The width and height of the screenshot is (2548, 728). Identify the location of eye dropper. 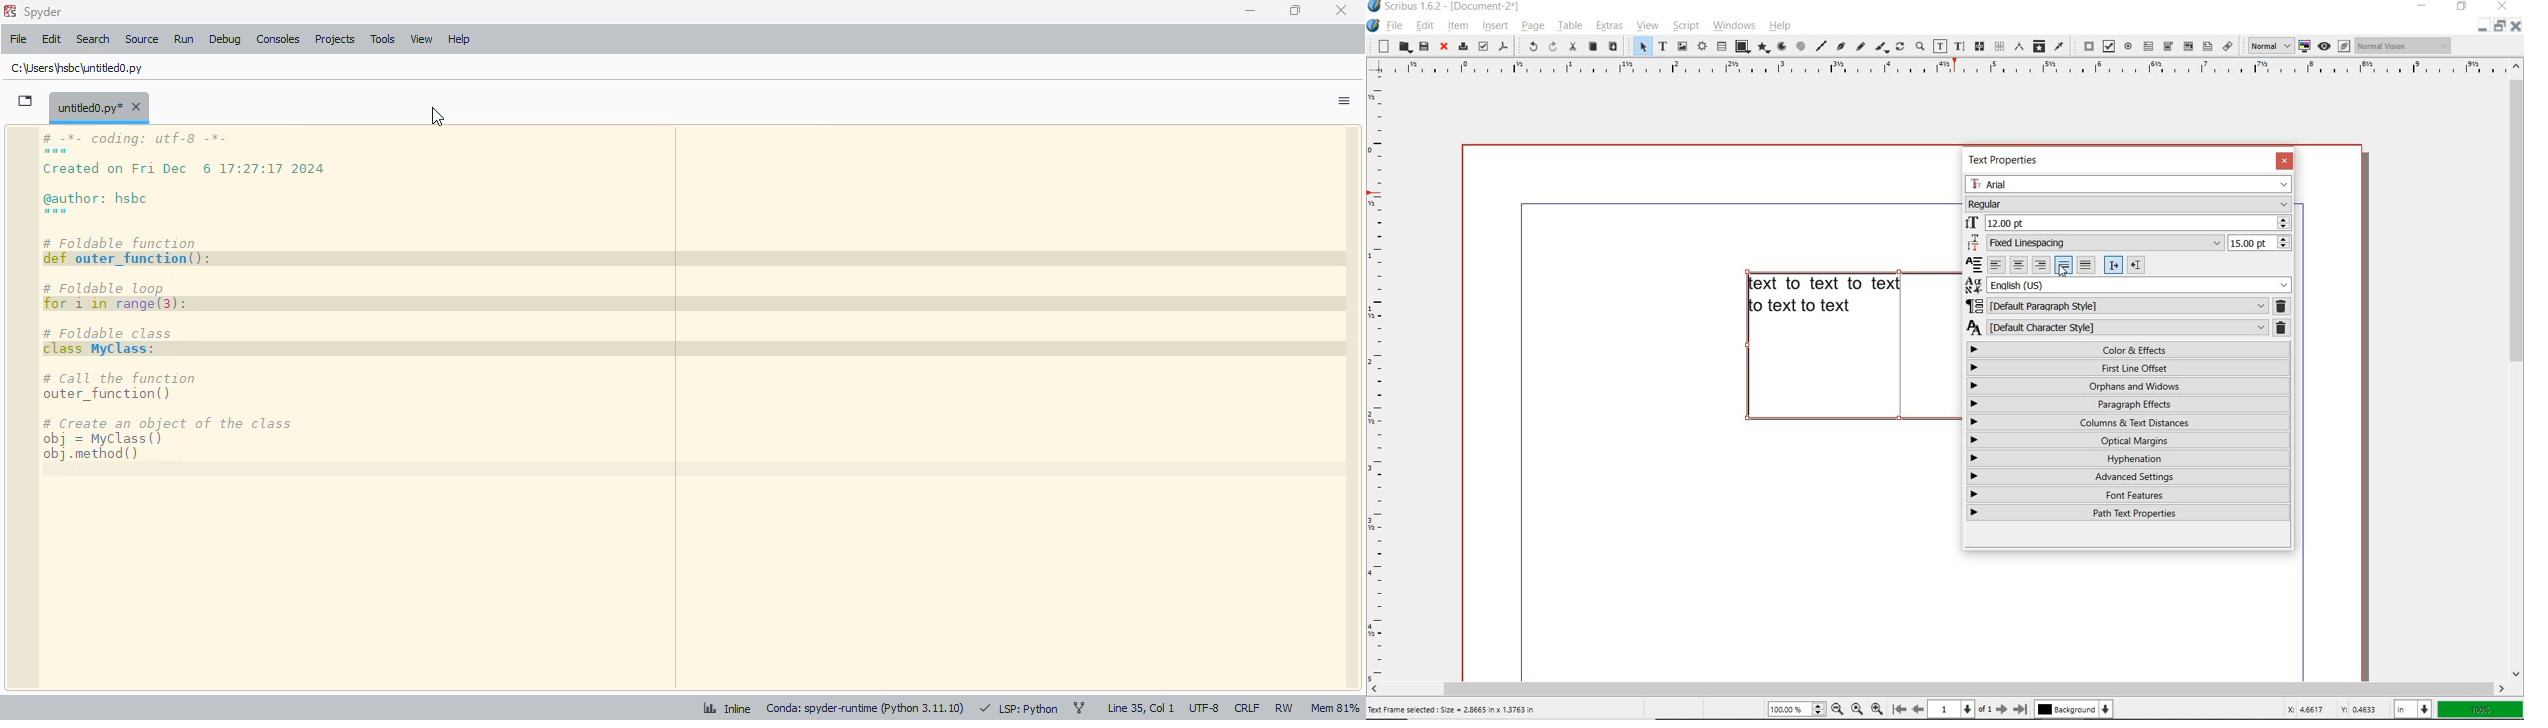
(2060, 46).